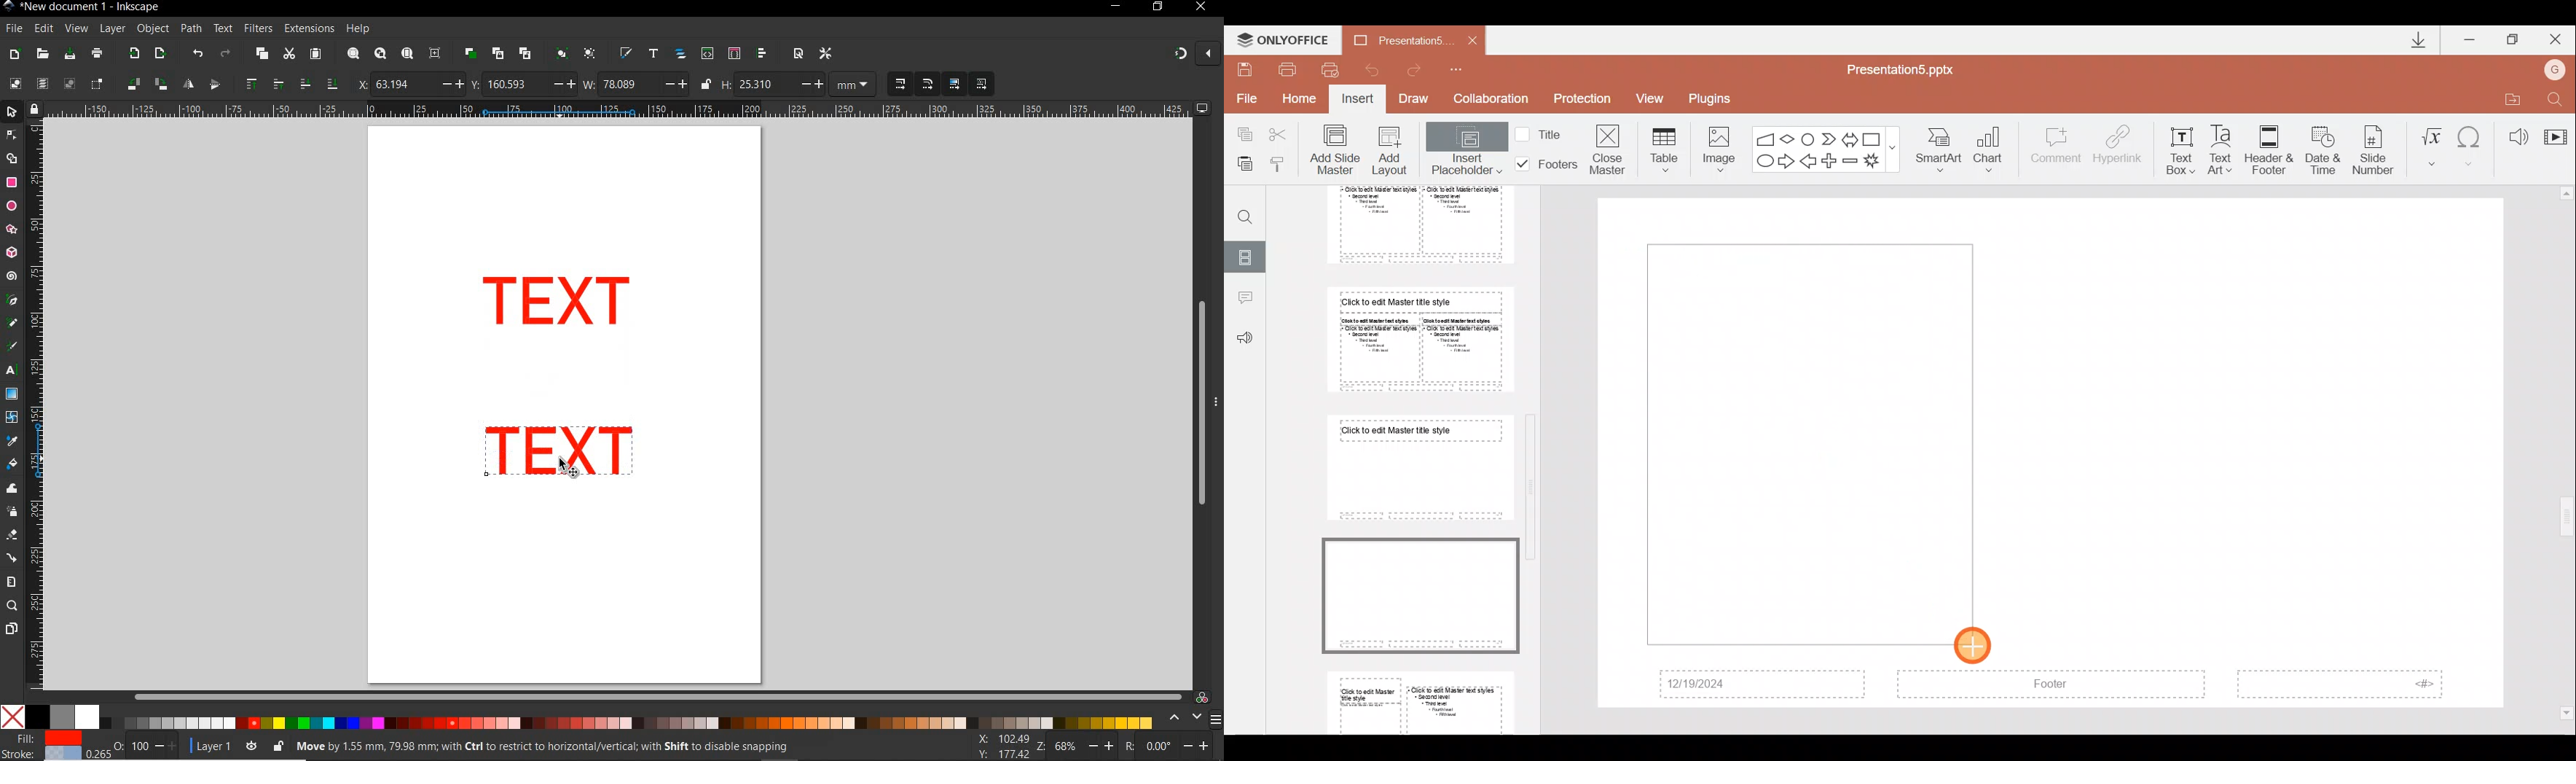  Describe the element at coordinates (97, 85) in the screenshot. I see `toggle selection box to select all touched objects` at that location.